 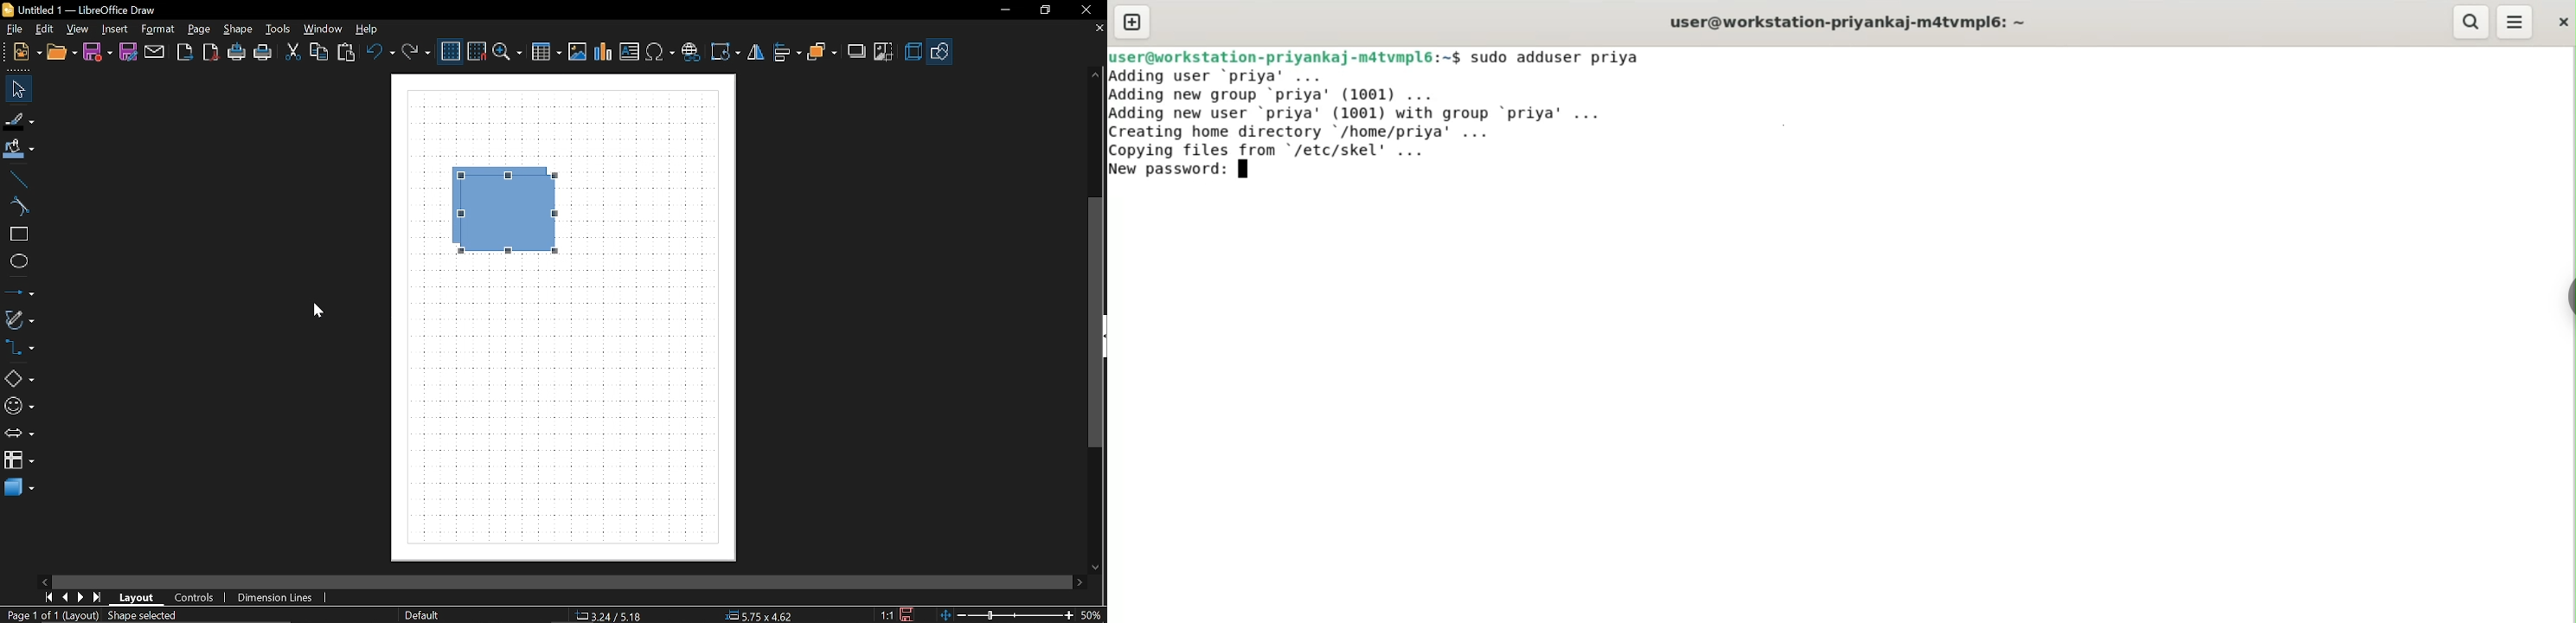 I want to click on move up, so click(x=1093, y=76).